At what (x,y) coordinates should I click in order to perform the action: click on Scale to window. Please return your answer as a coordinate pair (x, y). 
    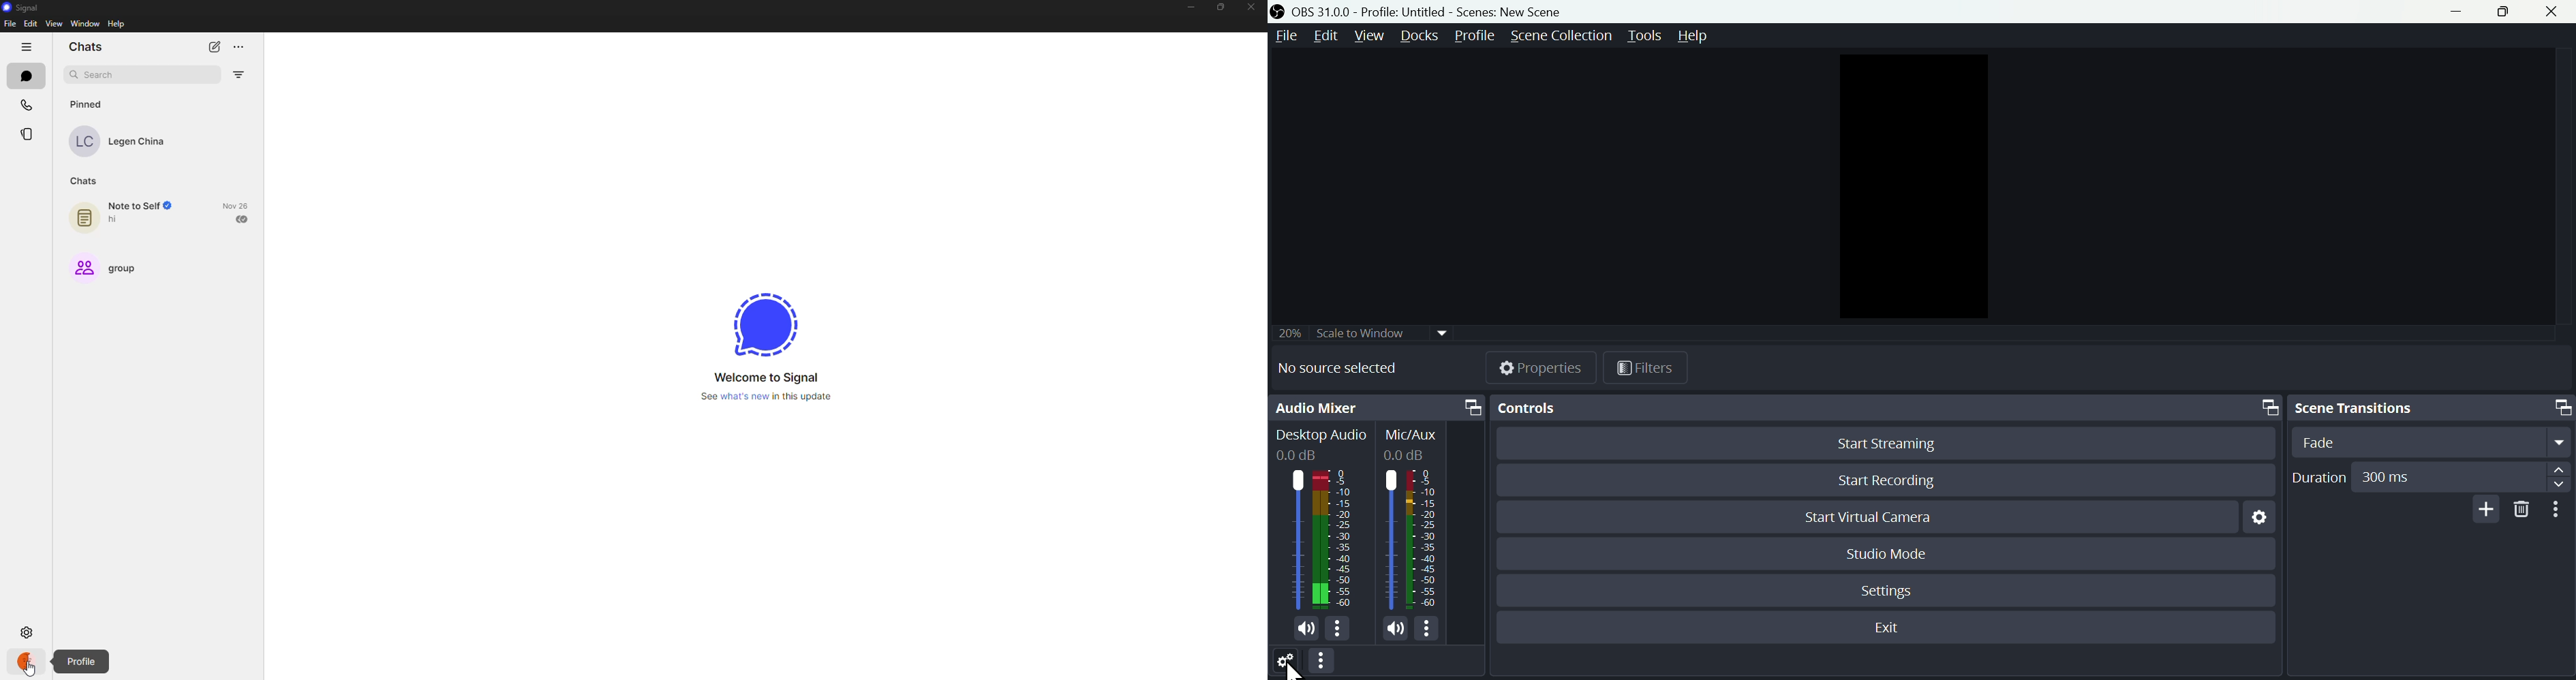
    Looking at the image, I should click on (1365, 332).